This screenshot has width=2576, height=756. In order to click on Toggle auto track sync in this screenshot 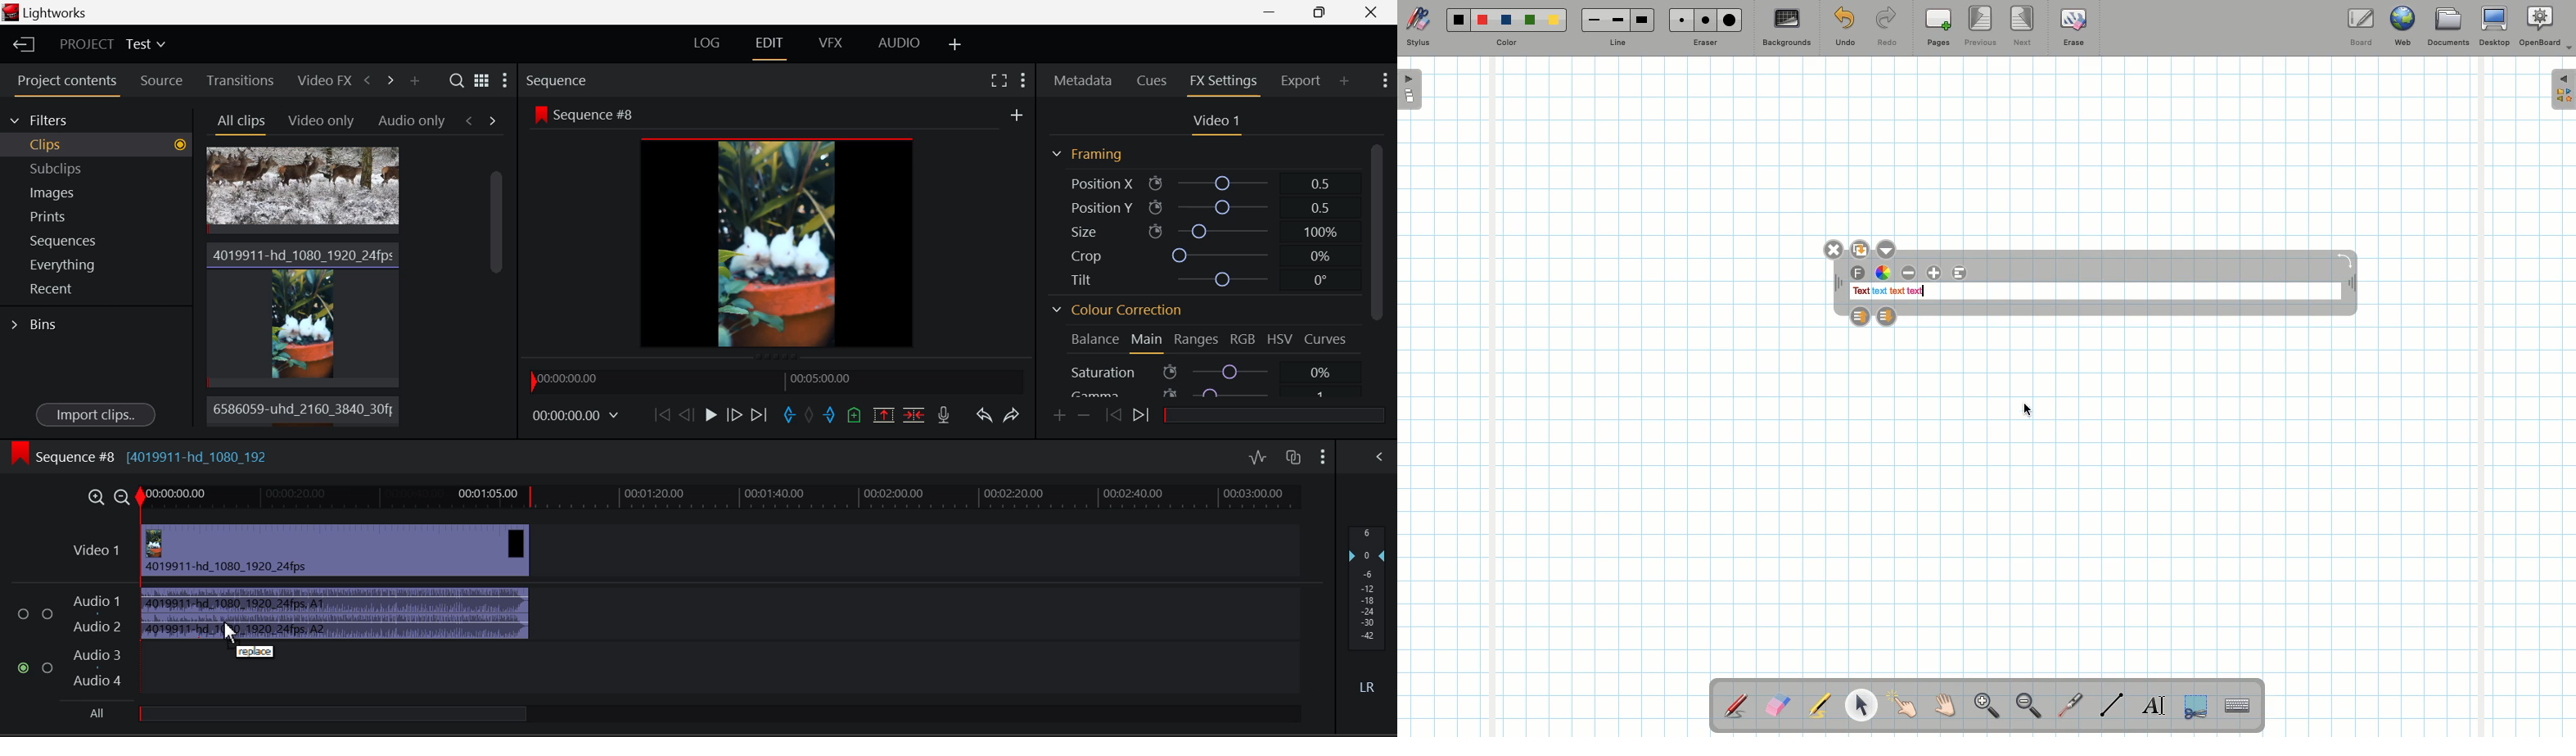, I will do `click(1294, 458)`.